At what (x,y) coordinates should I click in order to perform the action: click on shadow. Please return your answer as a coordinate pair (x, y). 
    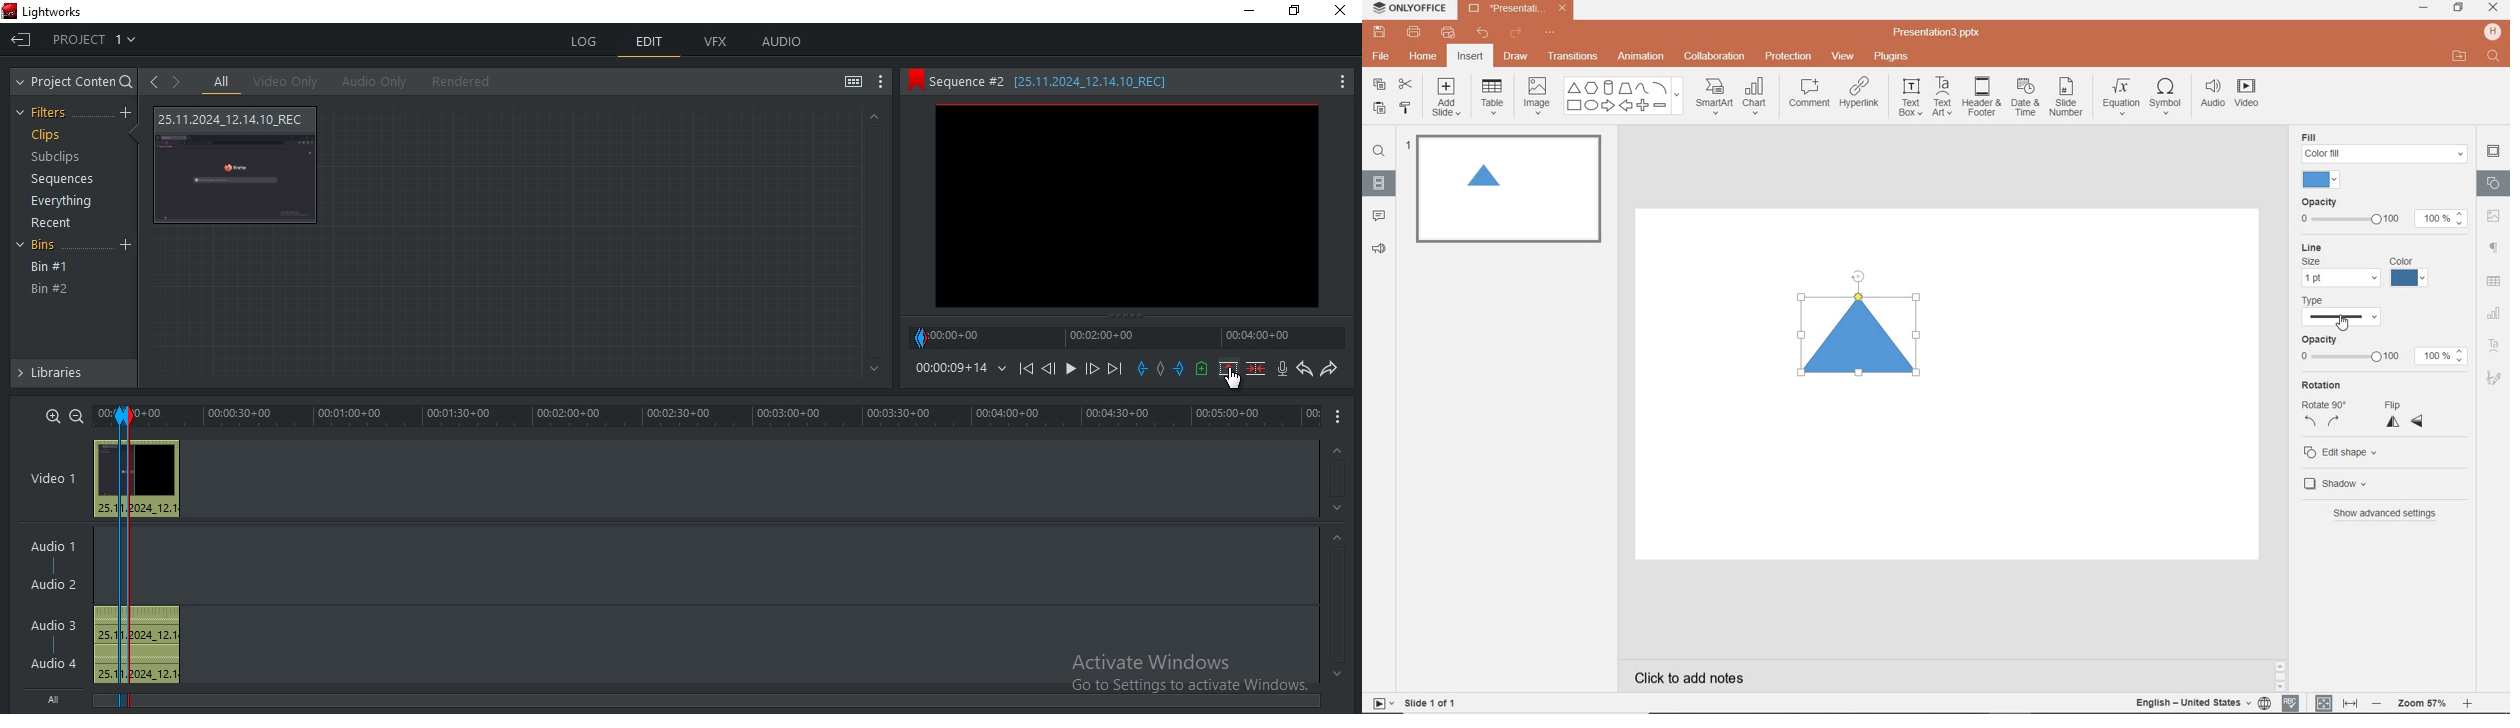
    Looking at the image, I should click on (2343, 484).